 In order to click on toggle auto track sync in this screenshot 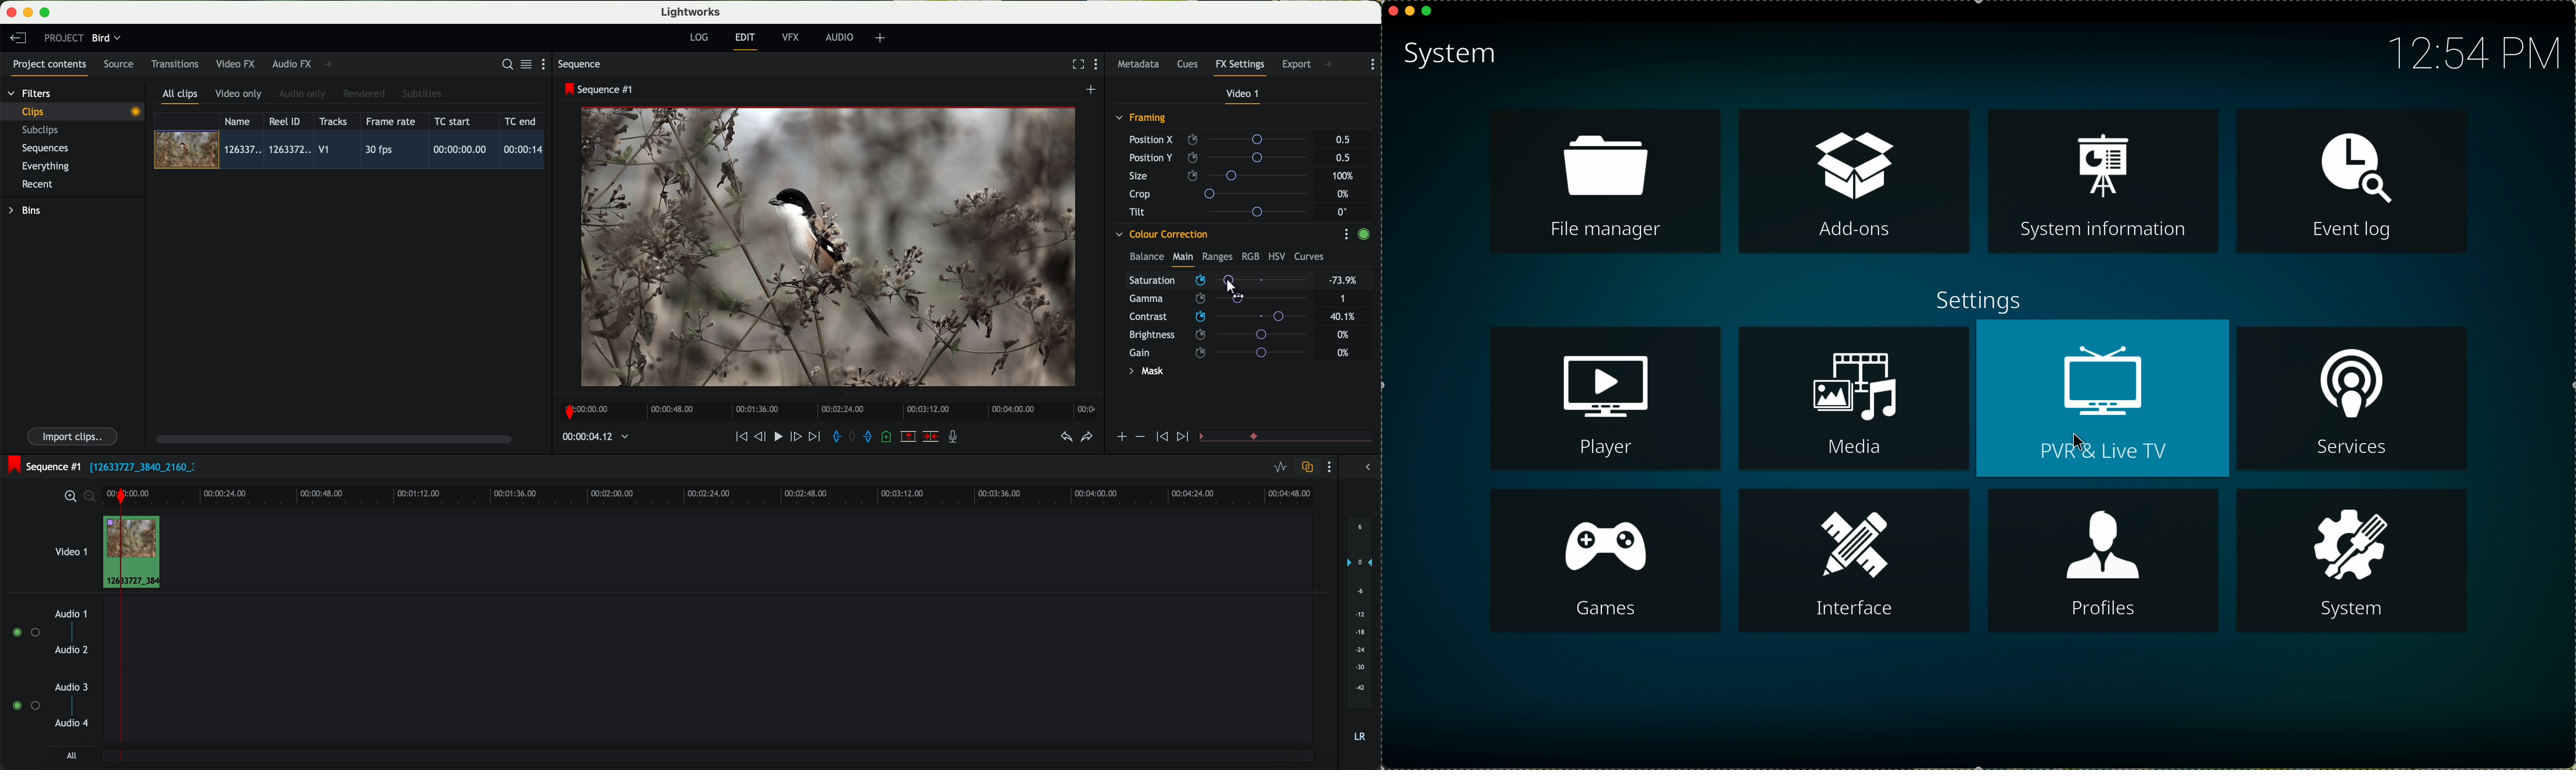, I will do `click(1305, 468)`.